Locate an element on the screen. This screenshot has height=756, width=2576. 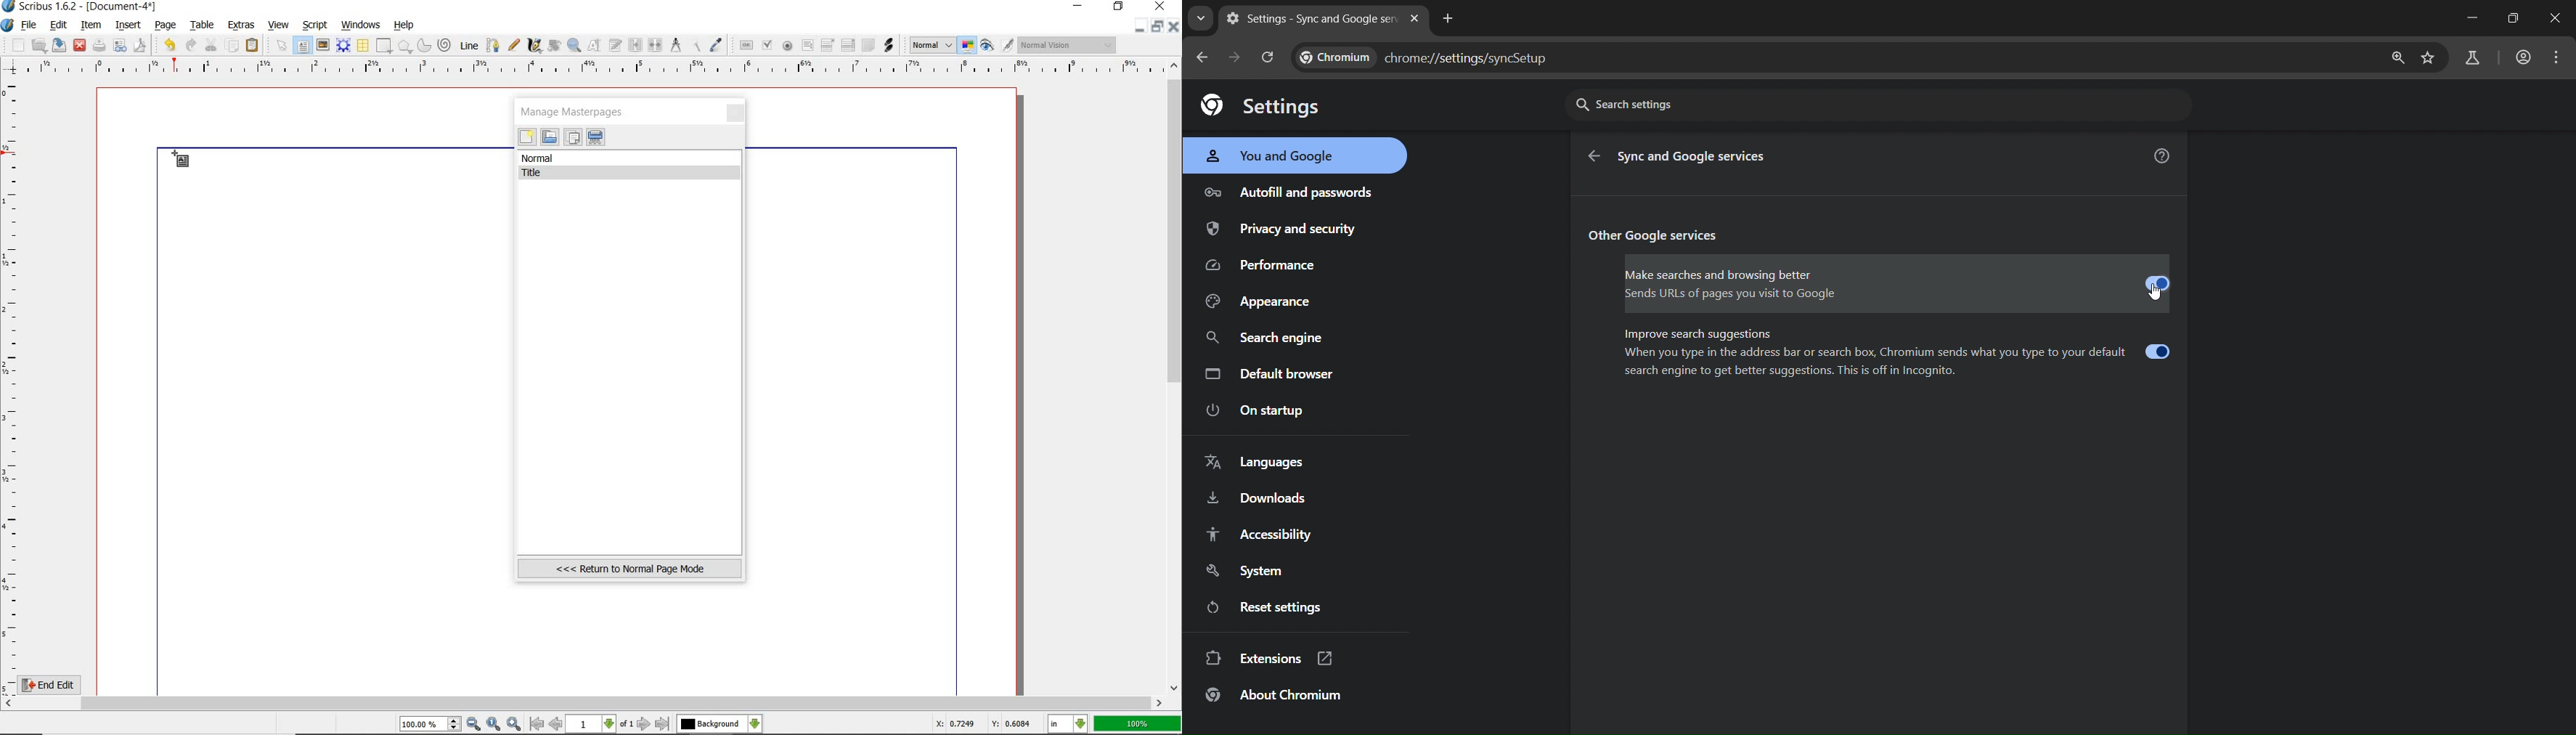
downloads is located at coordinates (1255, 500).